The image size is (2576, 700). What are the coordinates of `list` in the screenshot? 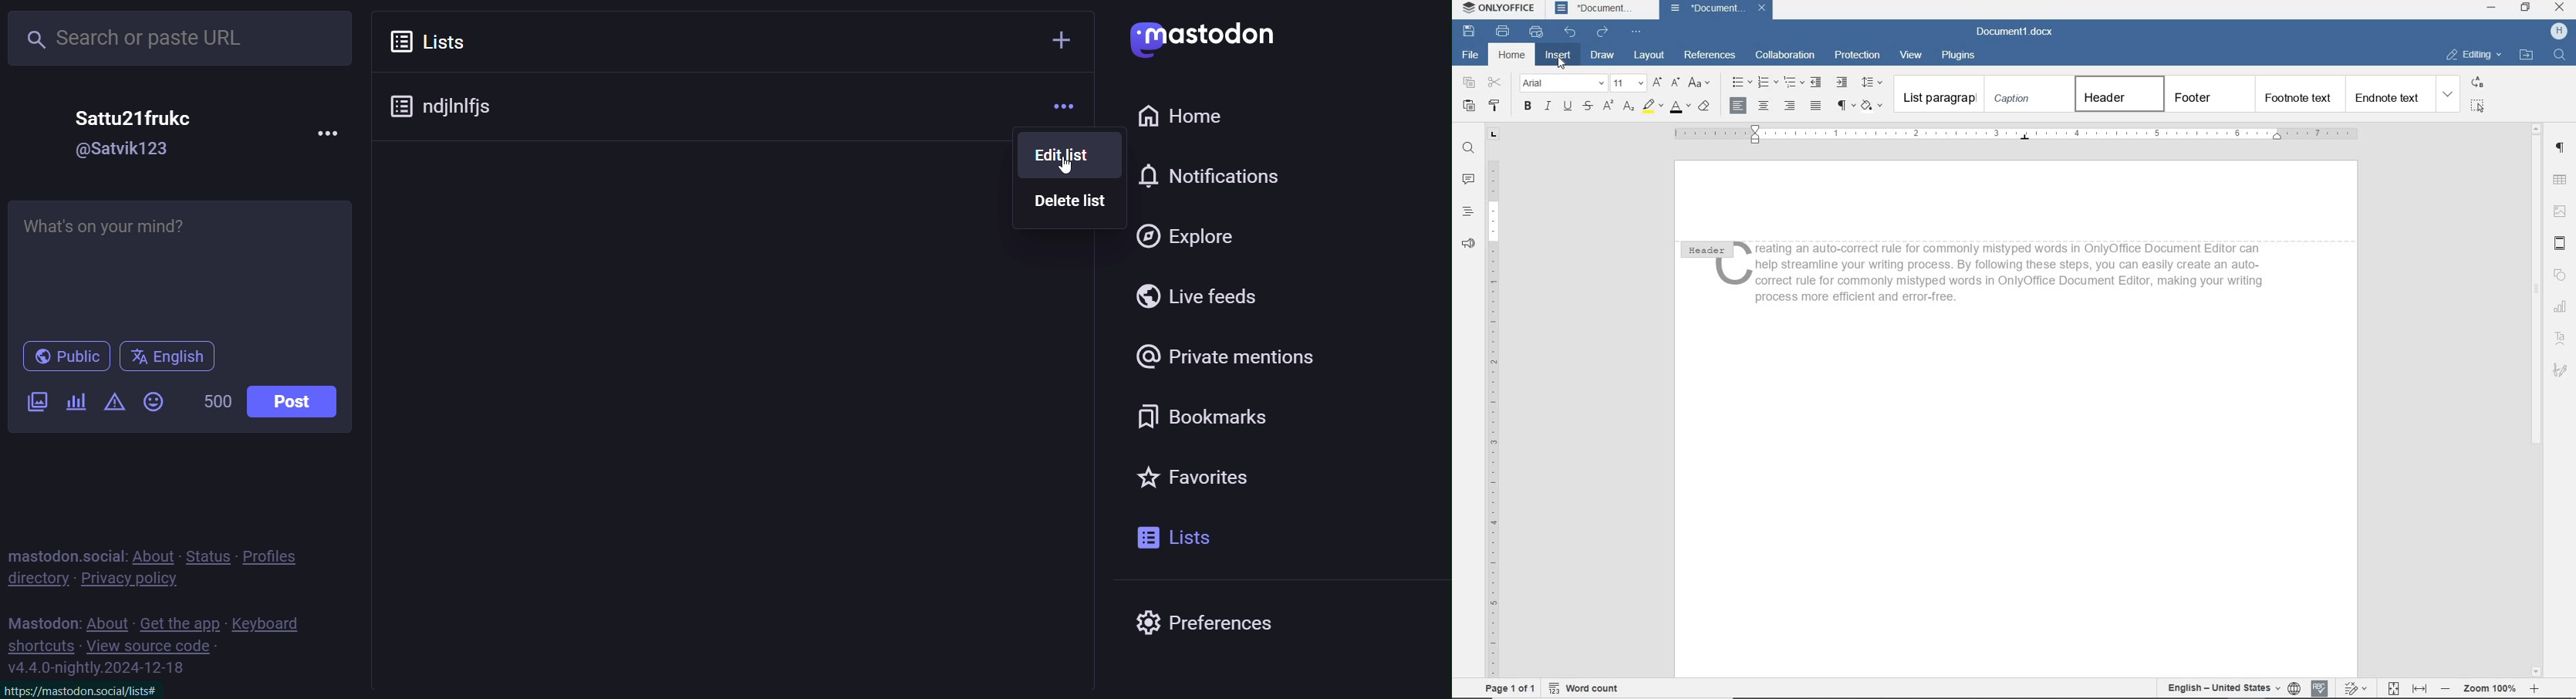 It's located at (1176, 536).